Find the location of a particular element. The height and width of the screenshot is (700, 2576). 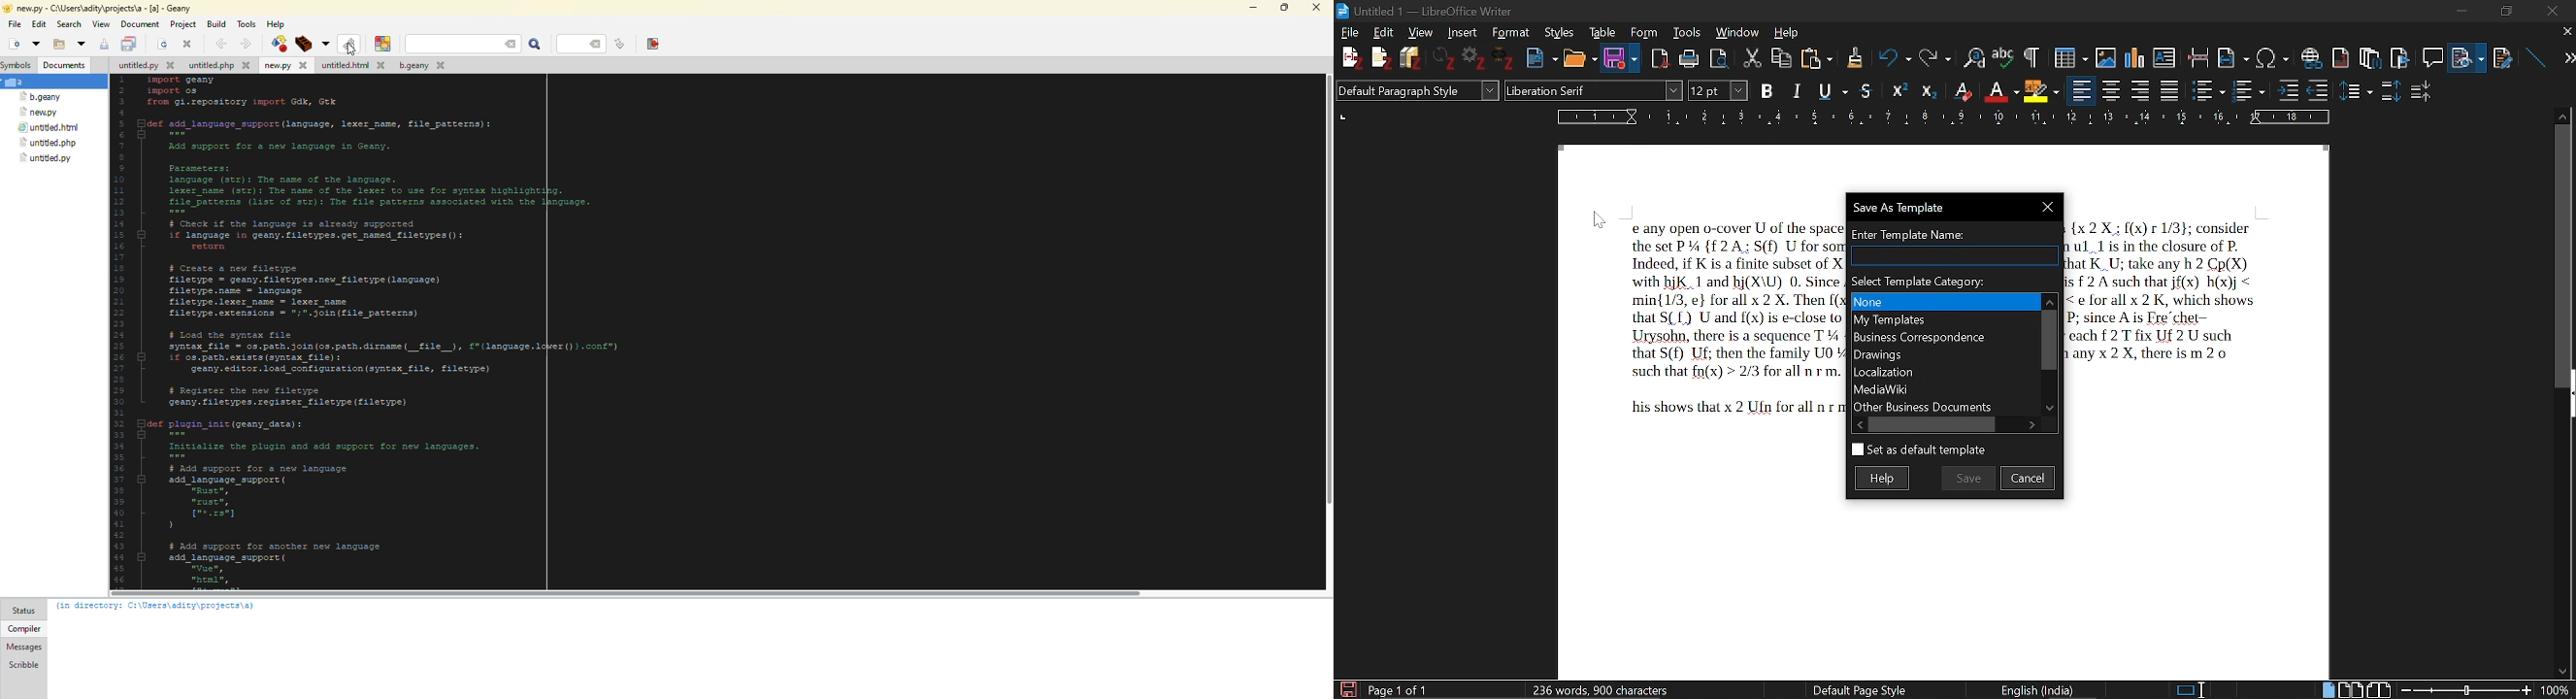

Insert is located at coordinates (1461, 33).